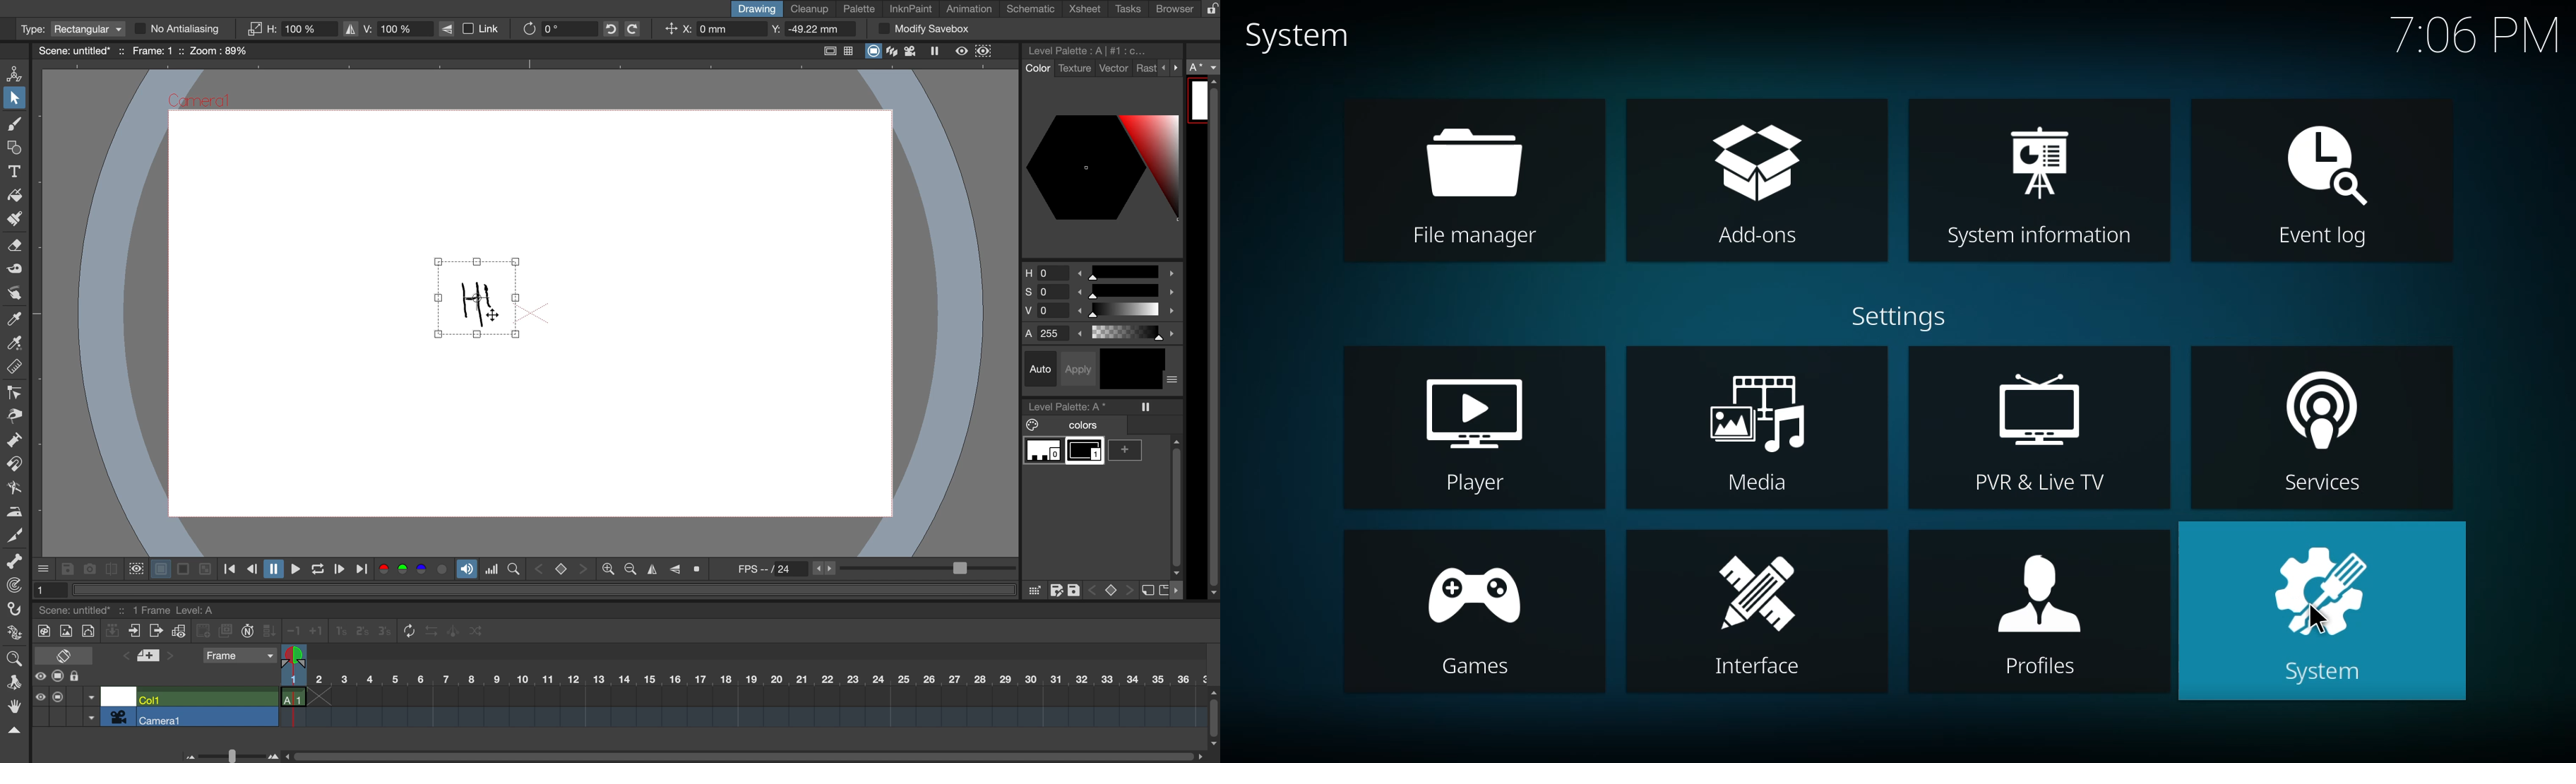  What do you see at coordinates (2475, 35) in the screenshot?
I see `time` at bounding box center [2475, 35].